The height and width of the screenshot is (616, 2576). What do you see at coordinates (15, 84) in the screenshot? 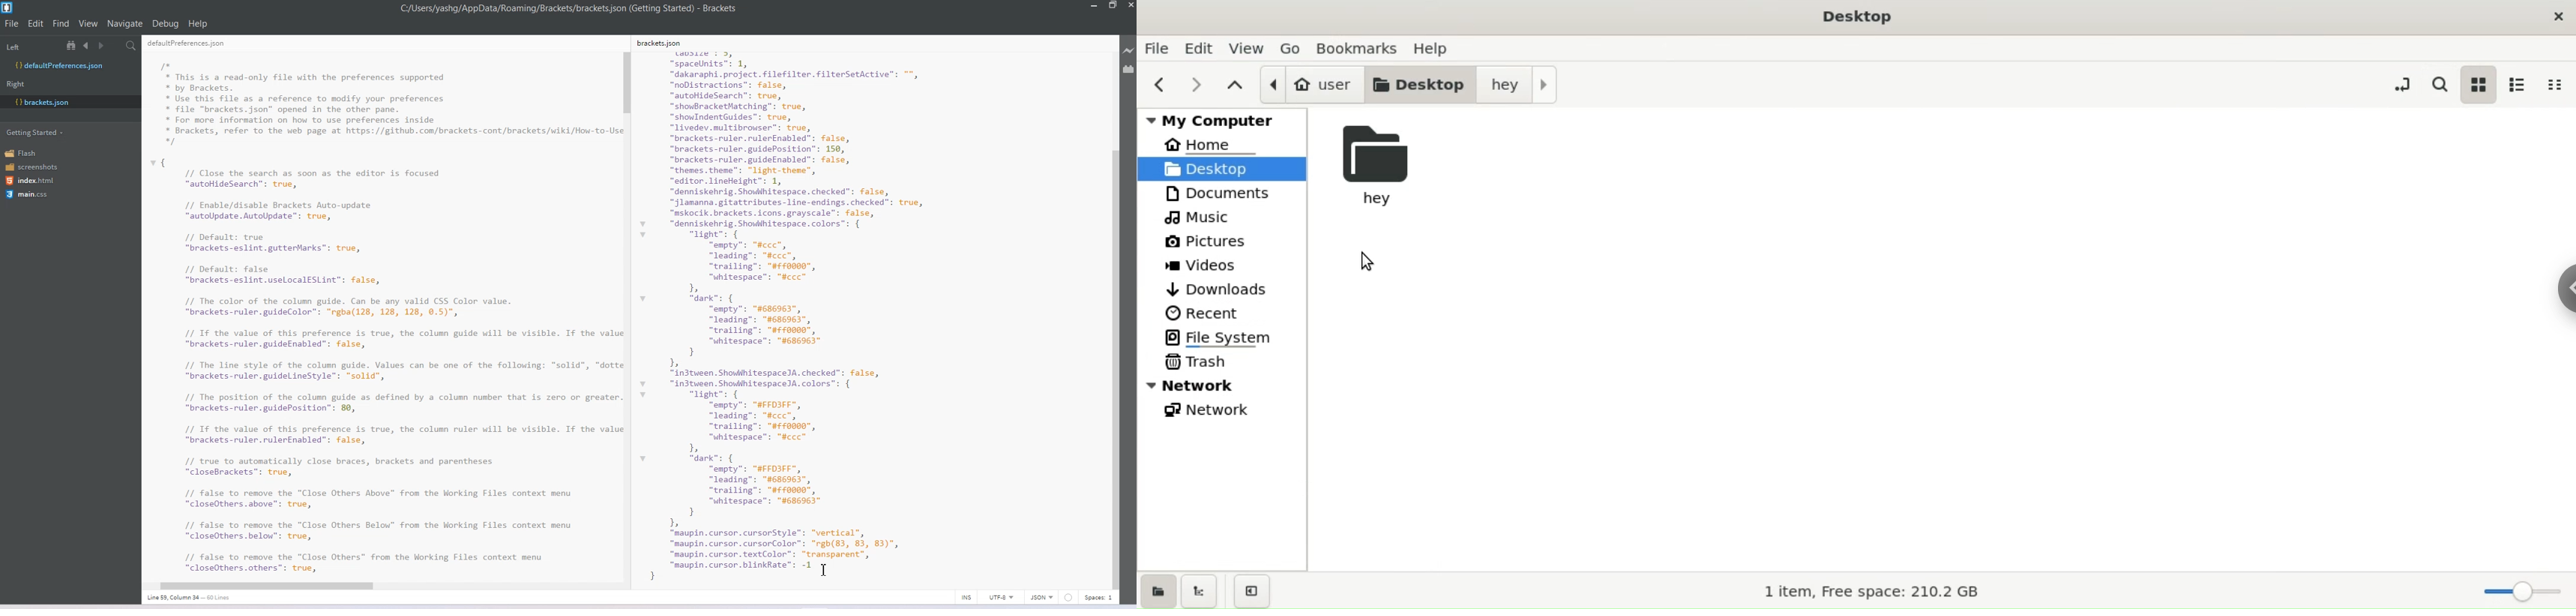
I see `Right` at bounding box center [15, 84].